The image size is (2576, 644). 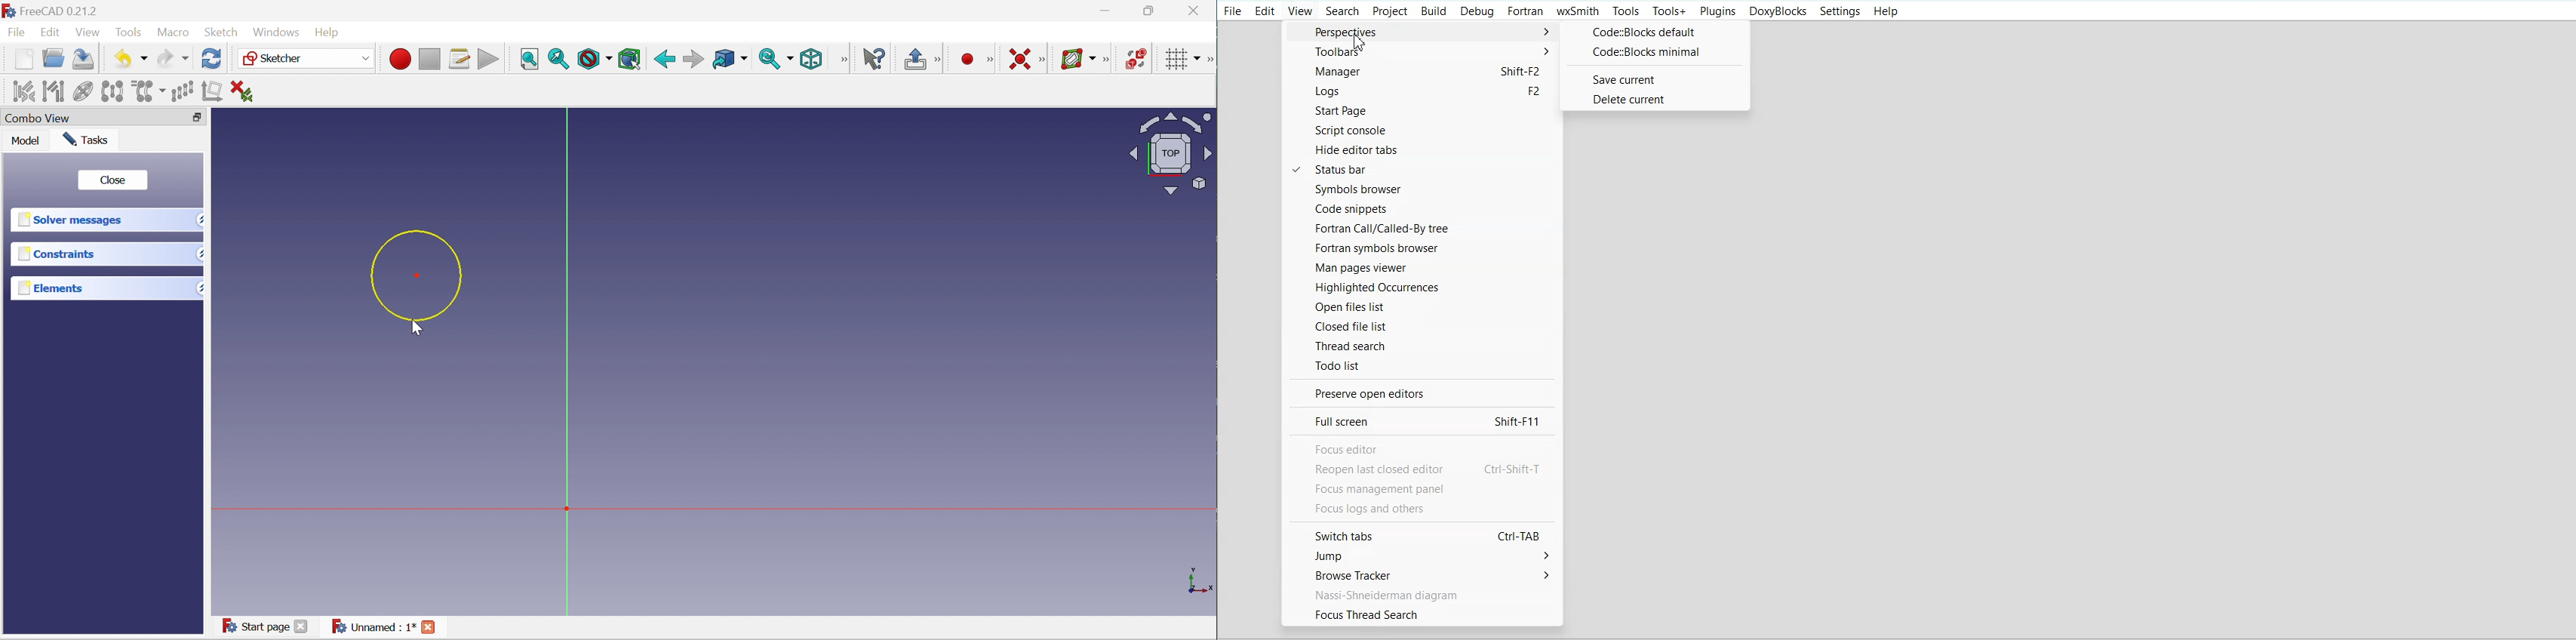 I want to click on Minimize, so click(x=1105, y=12).